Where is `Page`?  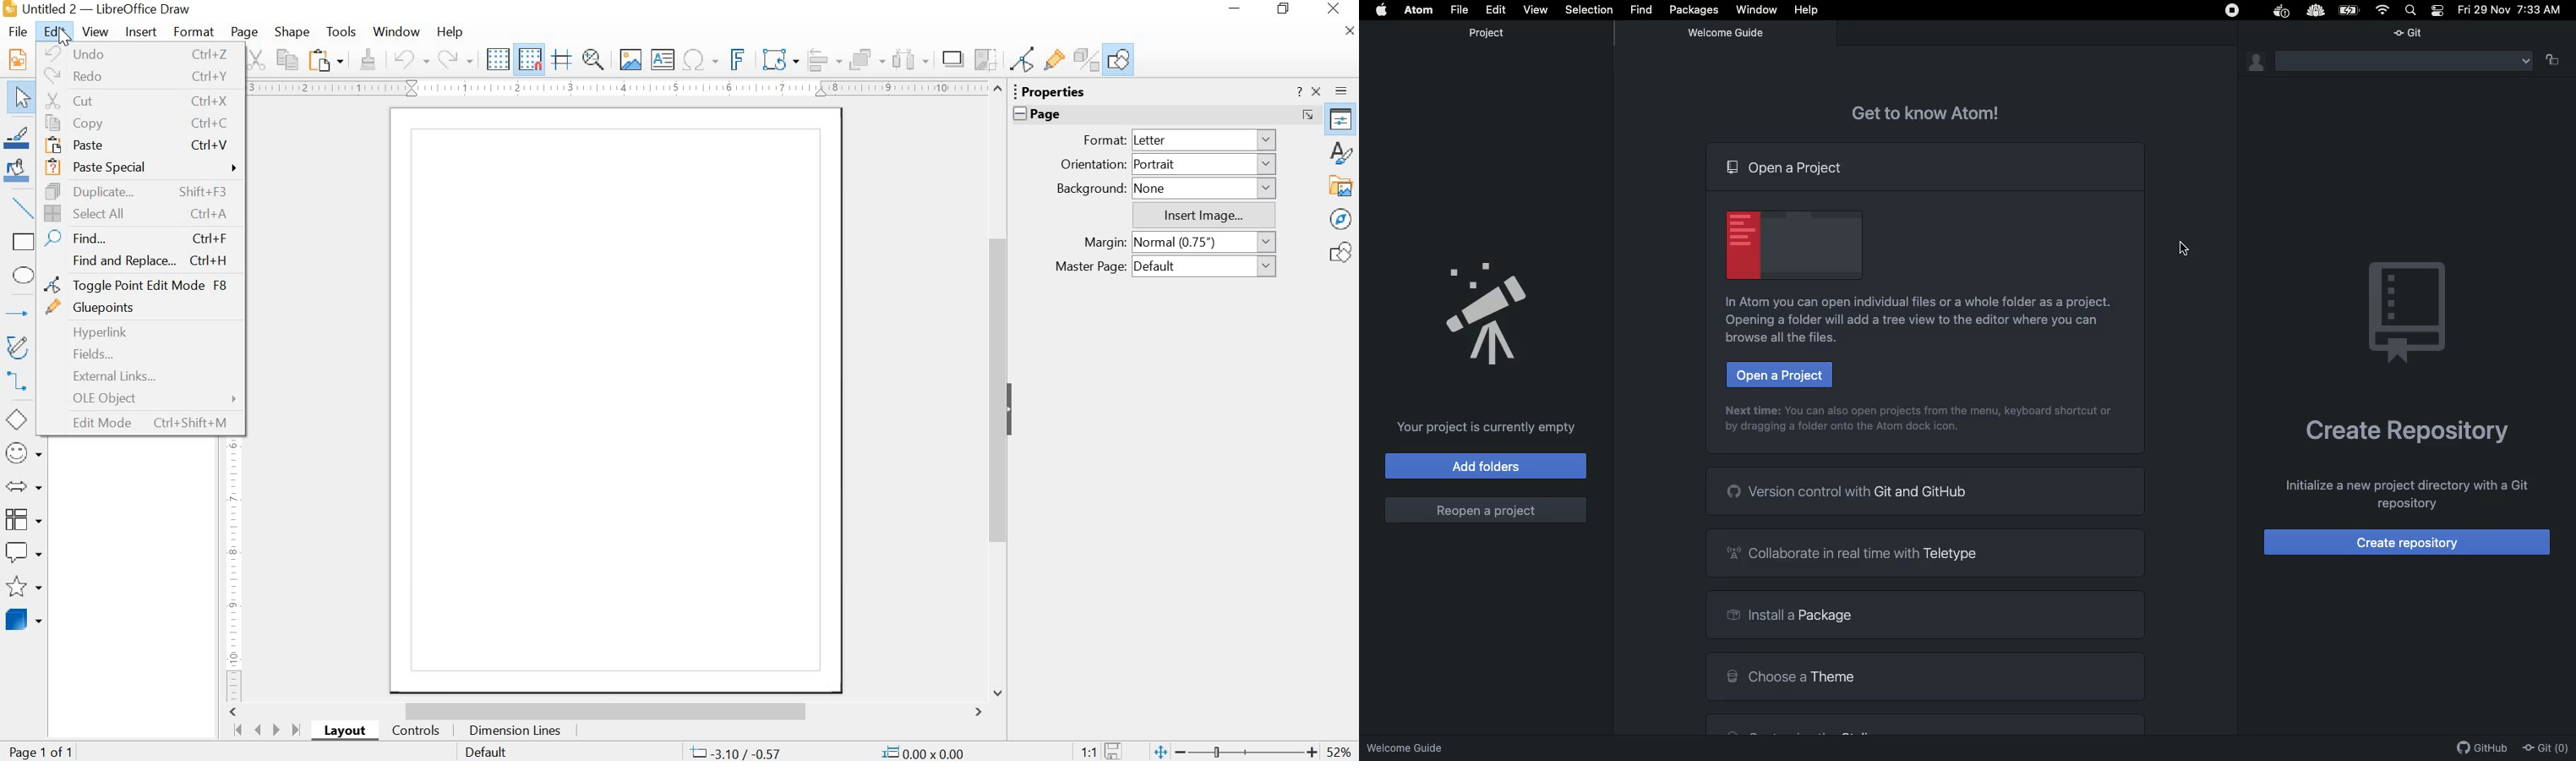 Page is located at coordinates (245, 33).